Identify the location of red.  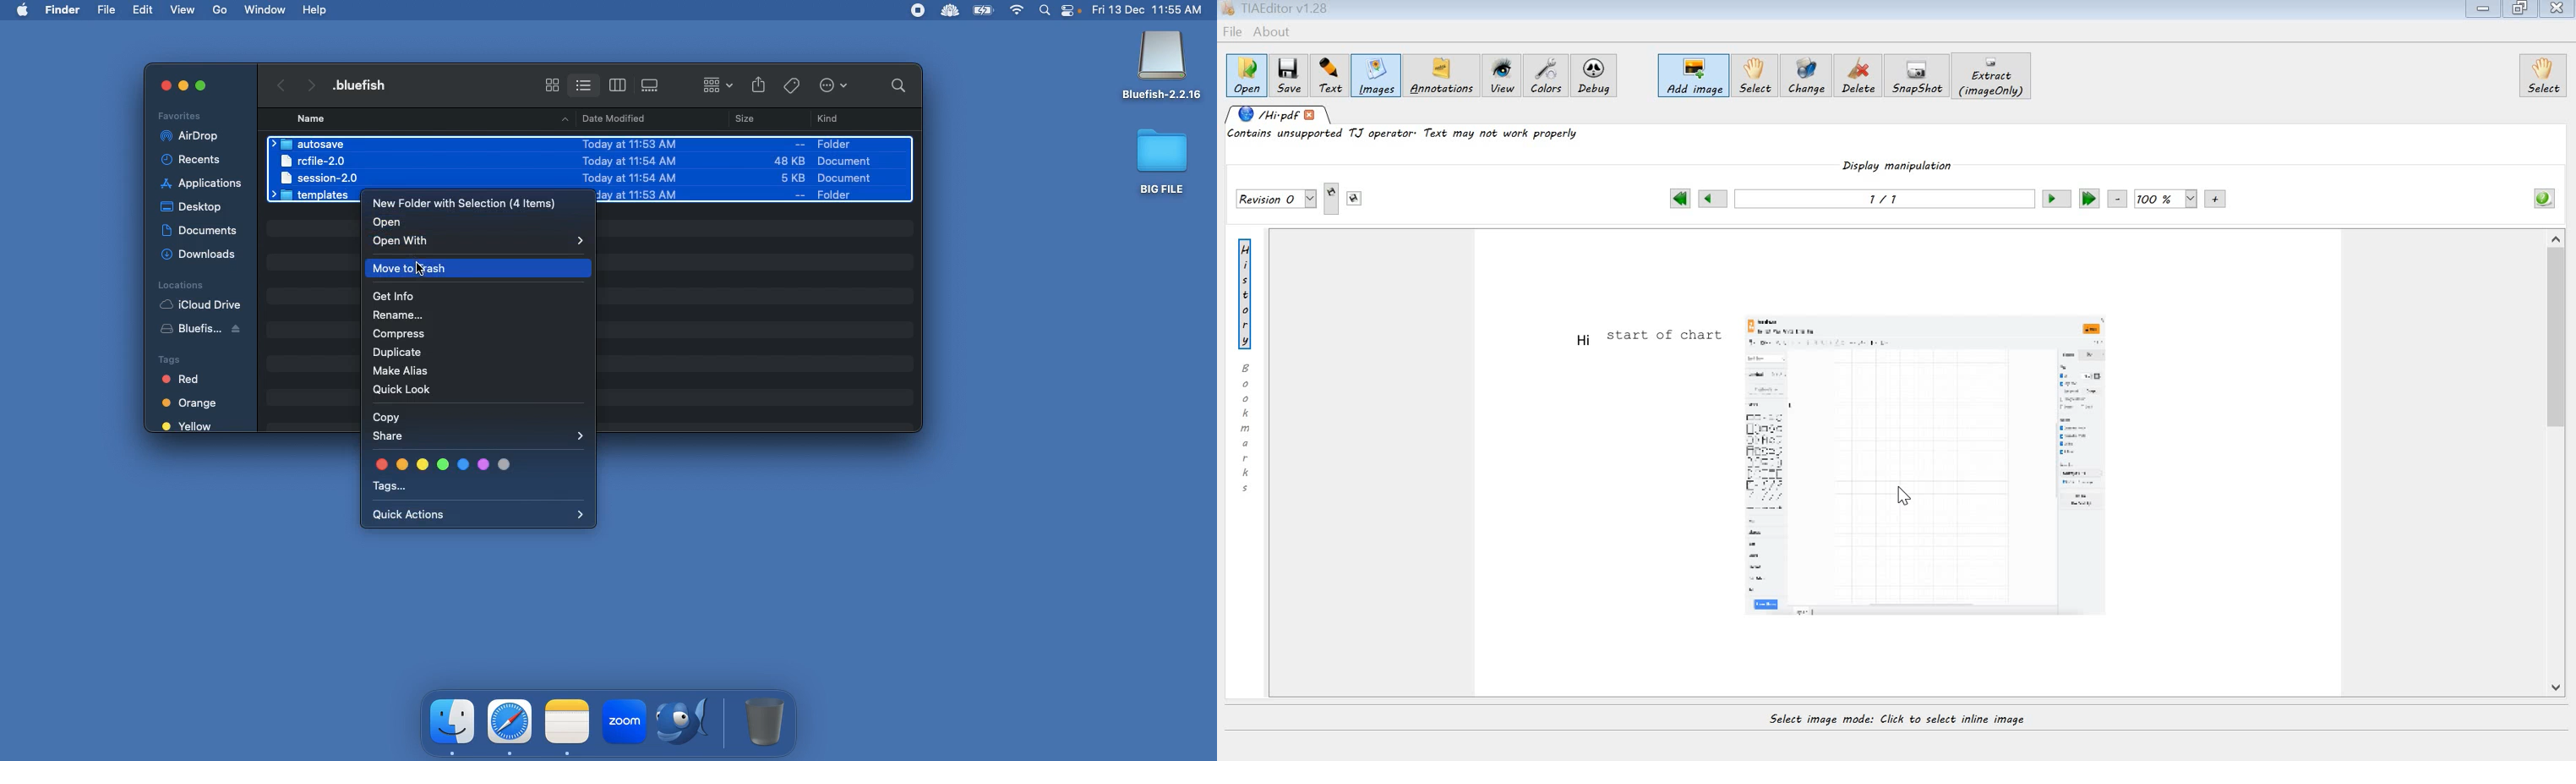
(190, 380).